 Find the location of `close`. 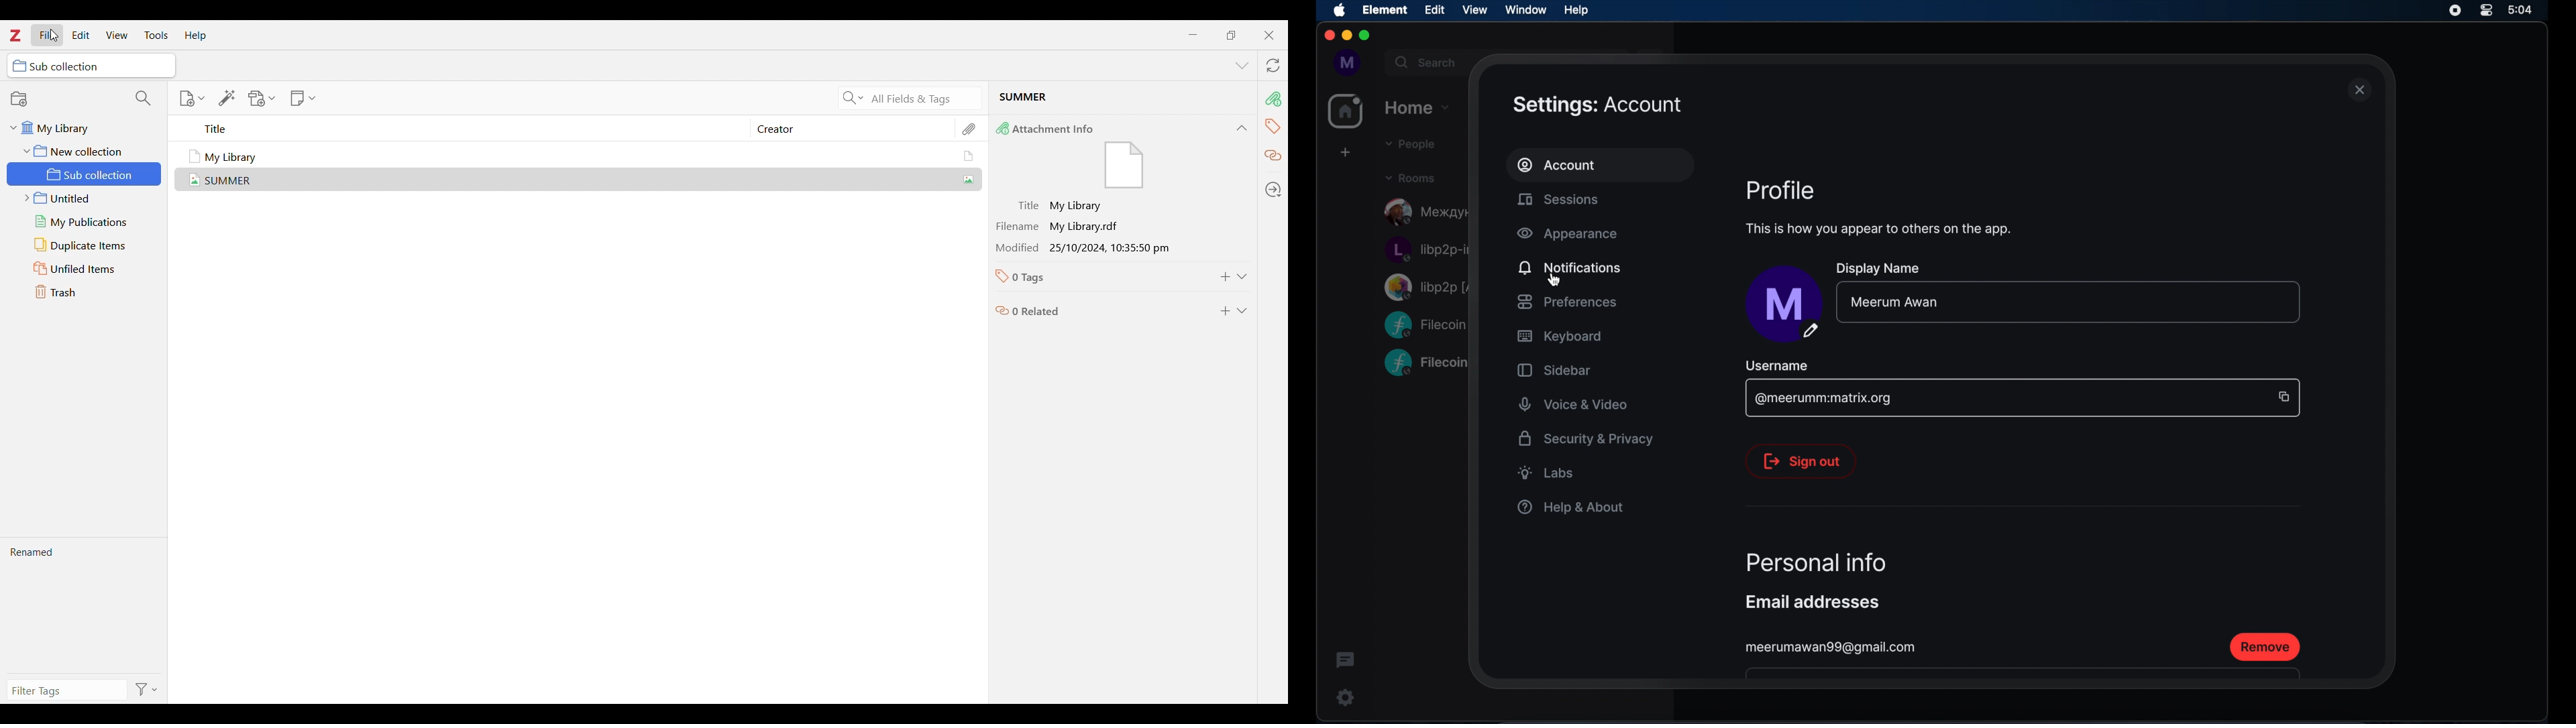

close is located at coordinates (1328, 36).